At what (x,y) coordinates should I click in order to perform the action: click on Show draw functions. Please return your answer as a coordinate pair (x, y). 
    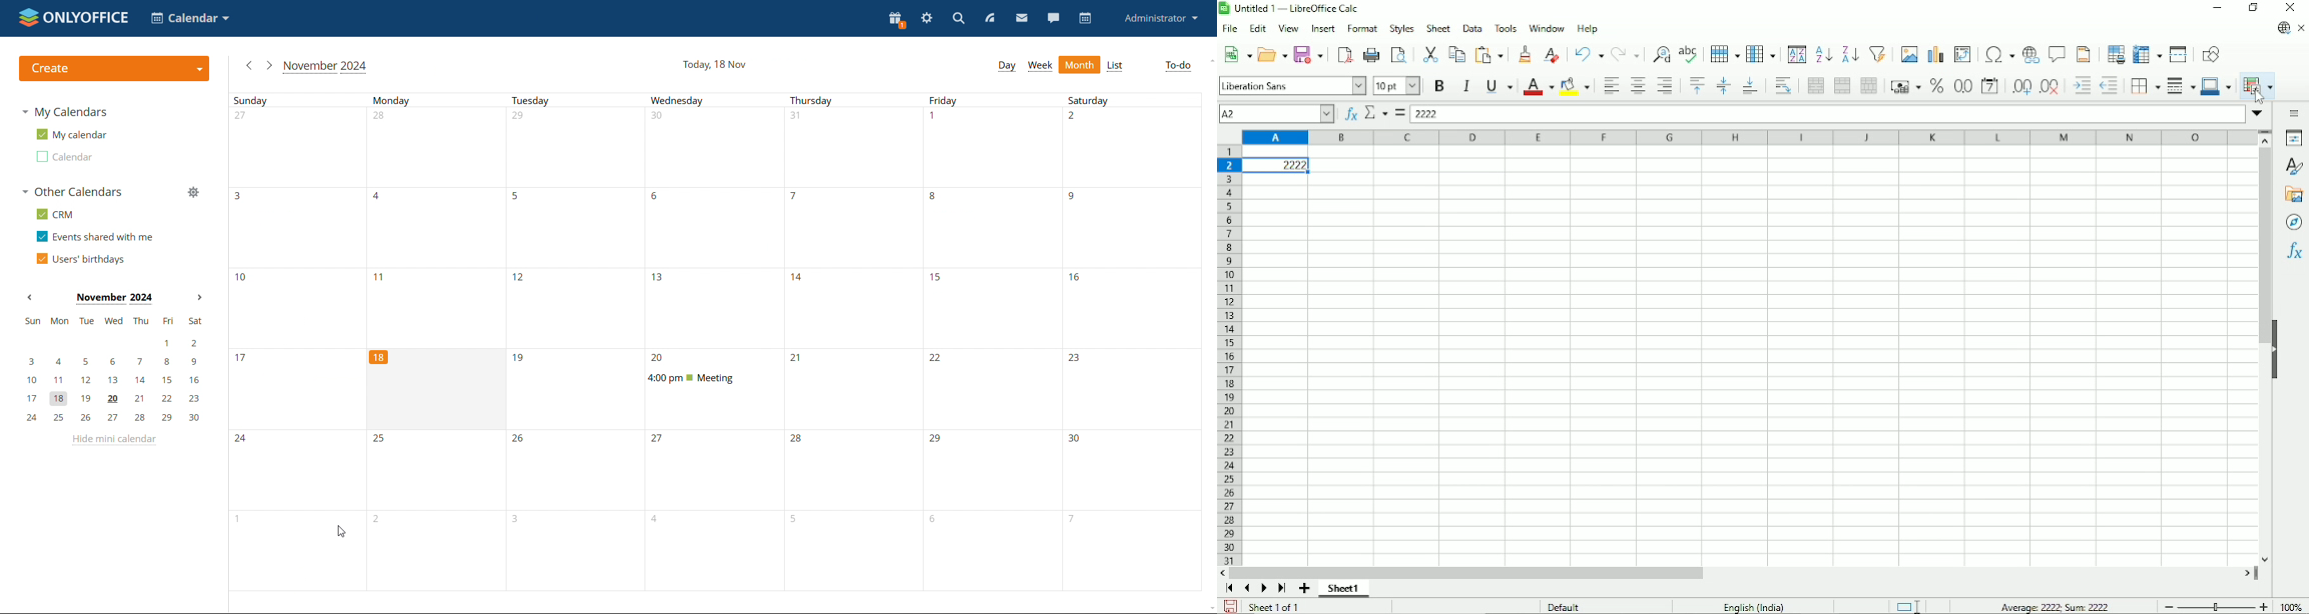
    Looking at the image, I should click on (2211, 54).